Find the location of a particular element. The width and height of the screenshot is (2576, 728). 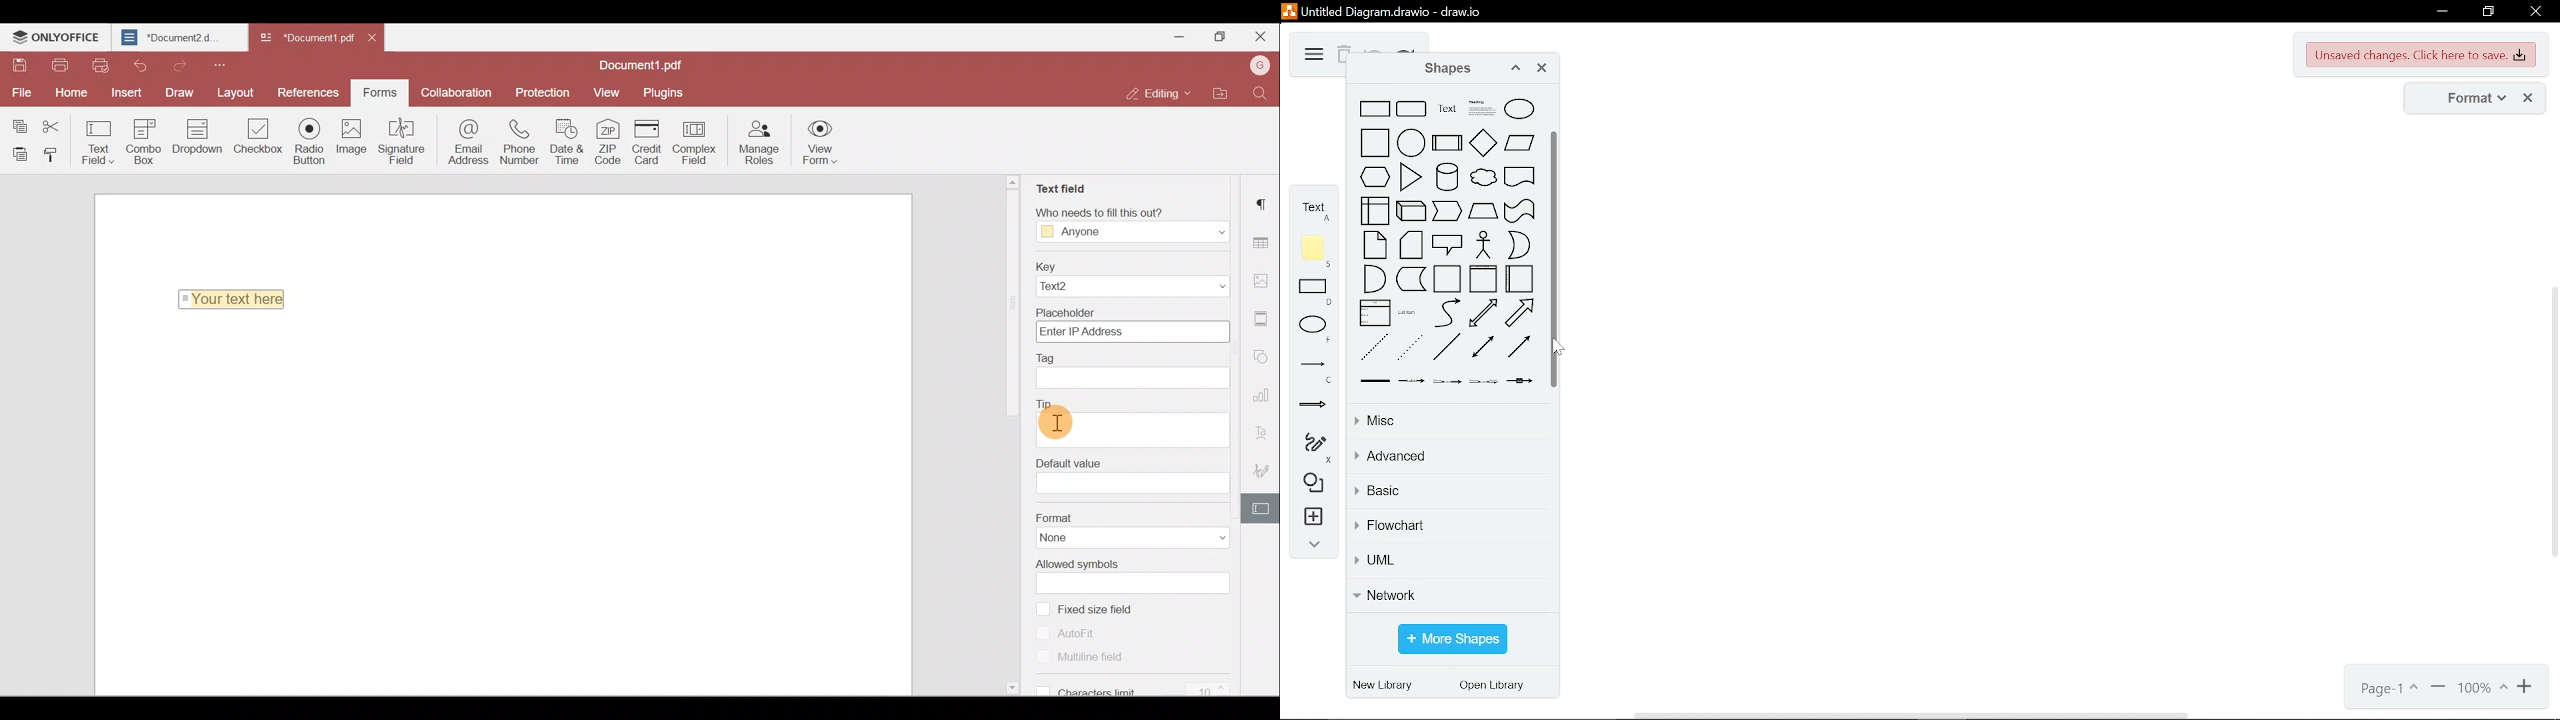

Insert is located at coordinates (125, 91).